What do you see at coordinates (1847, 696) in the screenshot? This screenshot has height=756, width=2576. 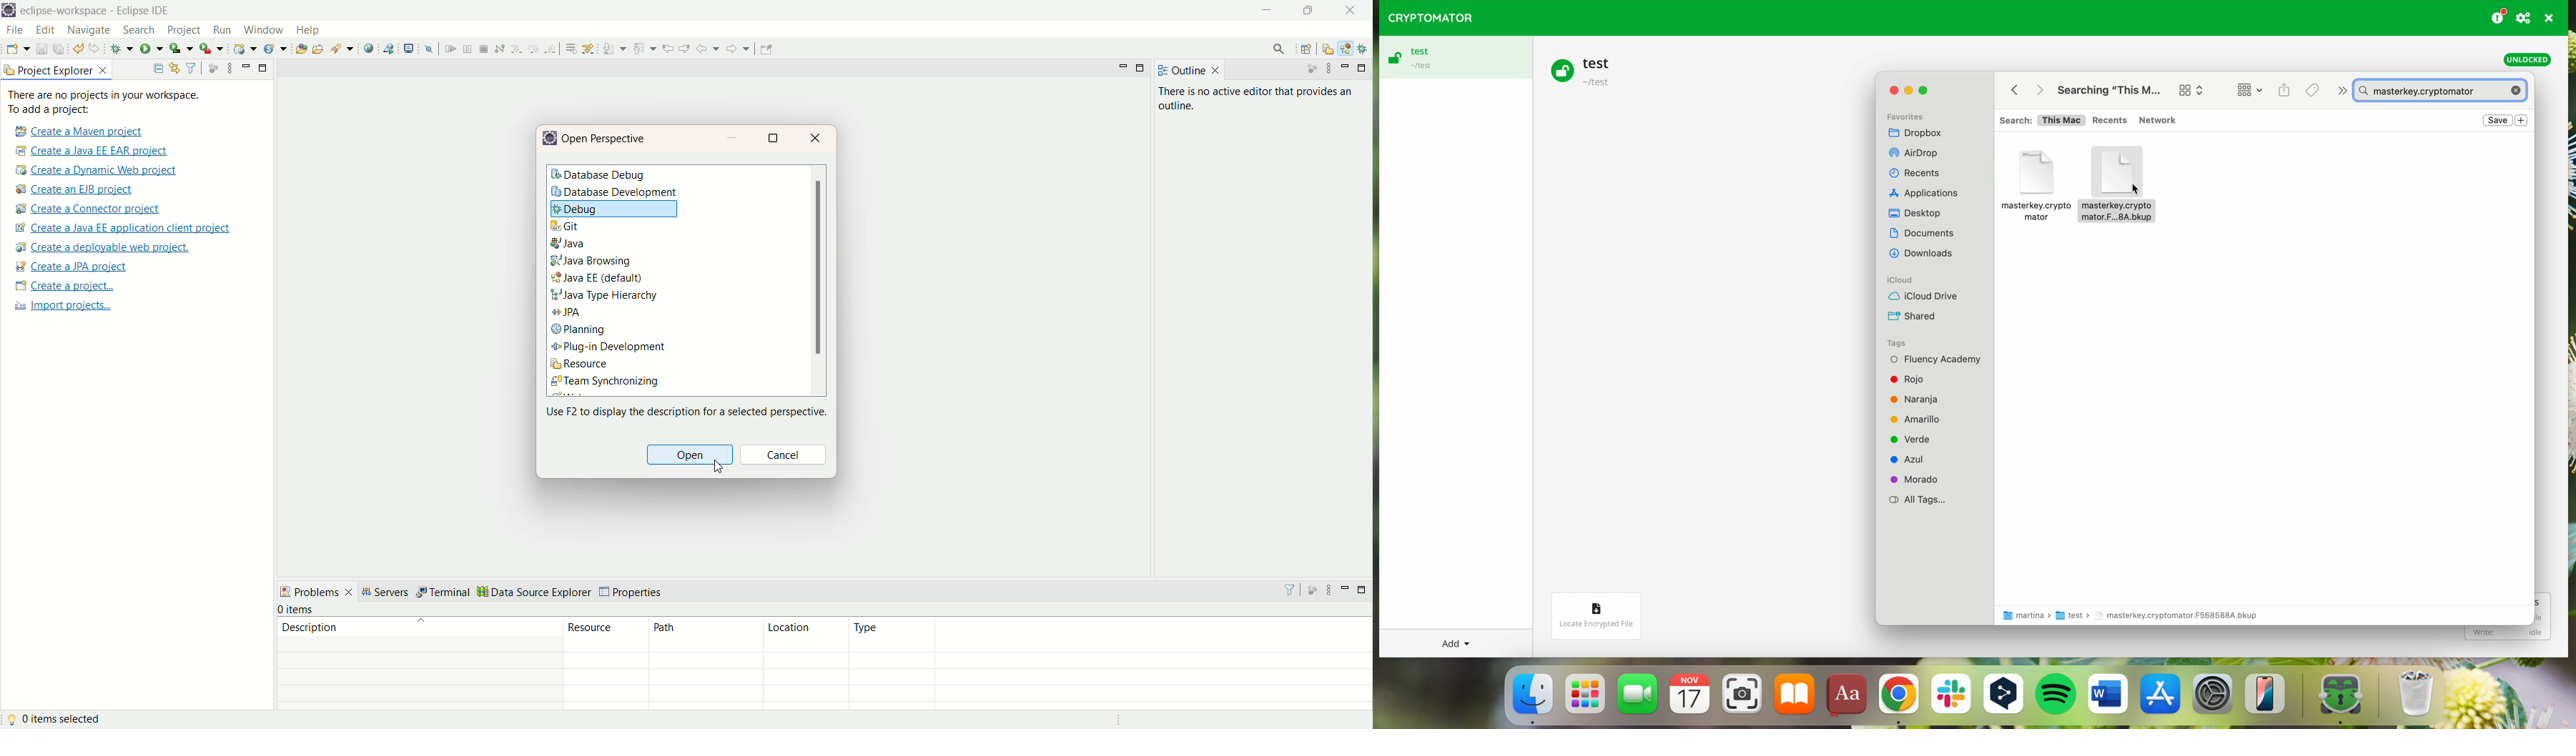 I see `dictionary` at bounding box center [1847, 696].